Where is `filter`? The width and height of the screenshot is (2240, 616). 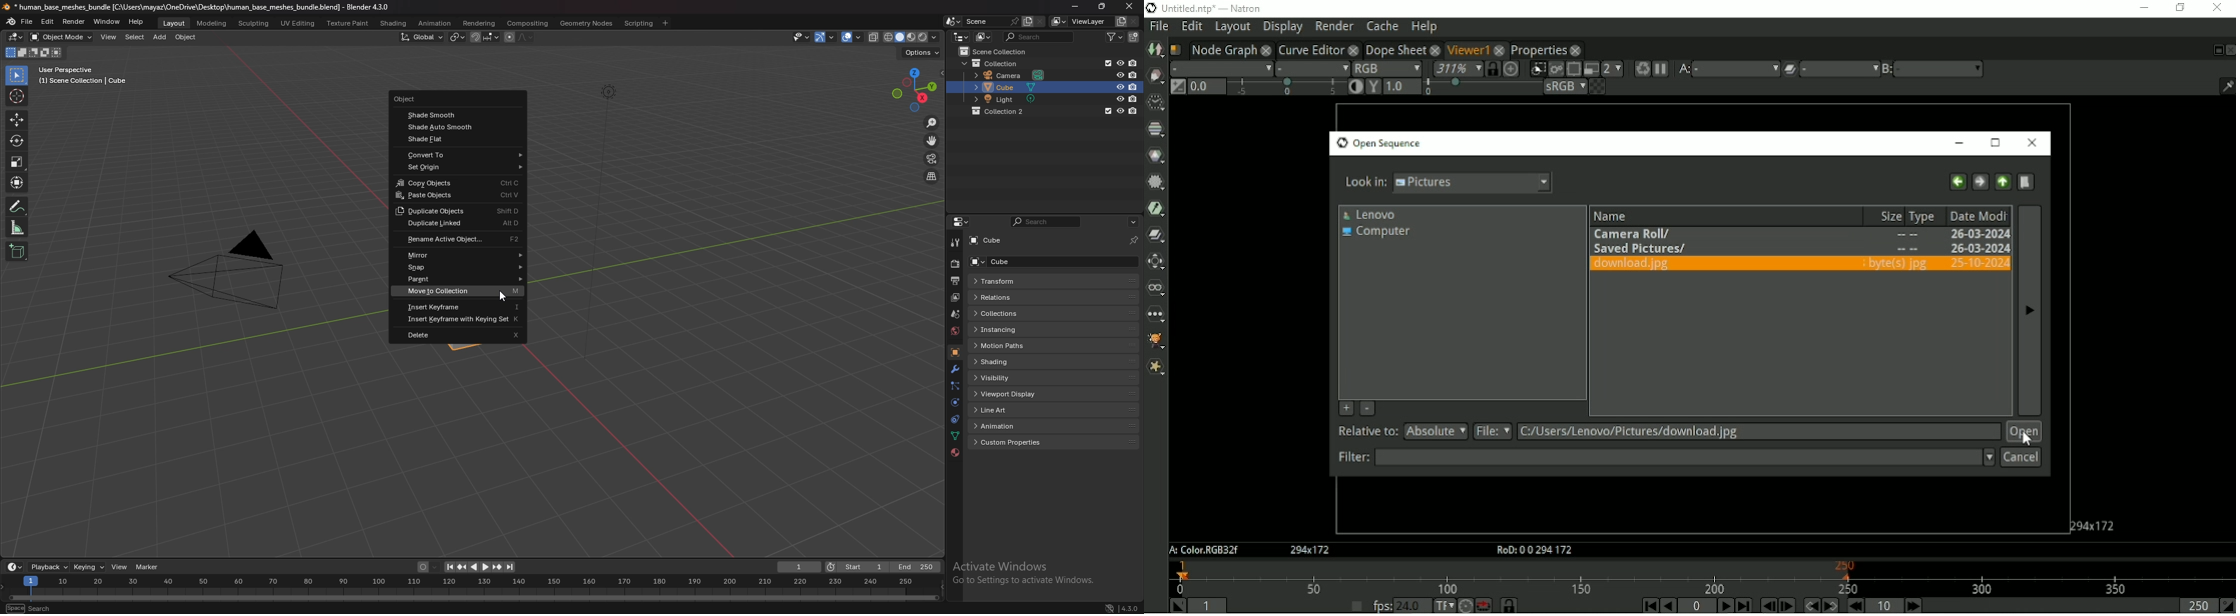
filter is located at coordinates (1116, 37).